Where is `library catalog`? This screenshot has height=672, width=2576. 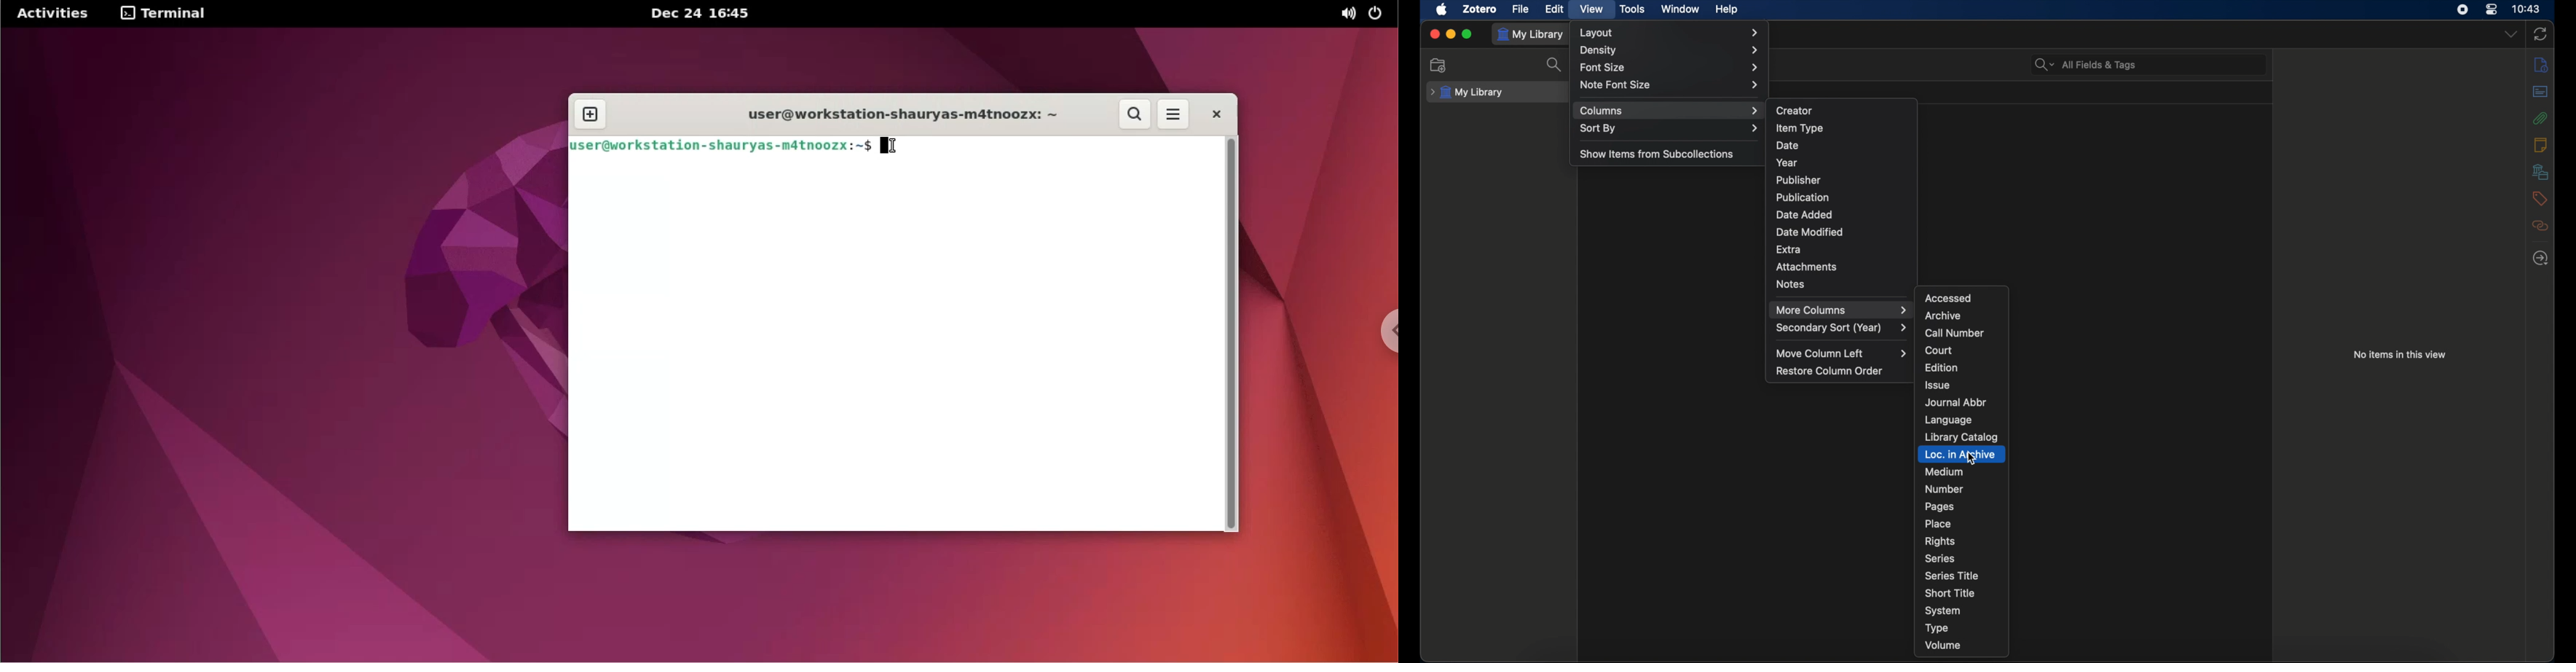 library catalog is located at coordinates (1962, 437).